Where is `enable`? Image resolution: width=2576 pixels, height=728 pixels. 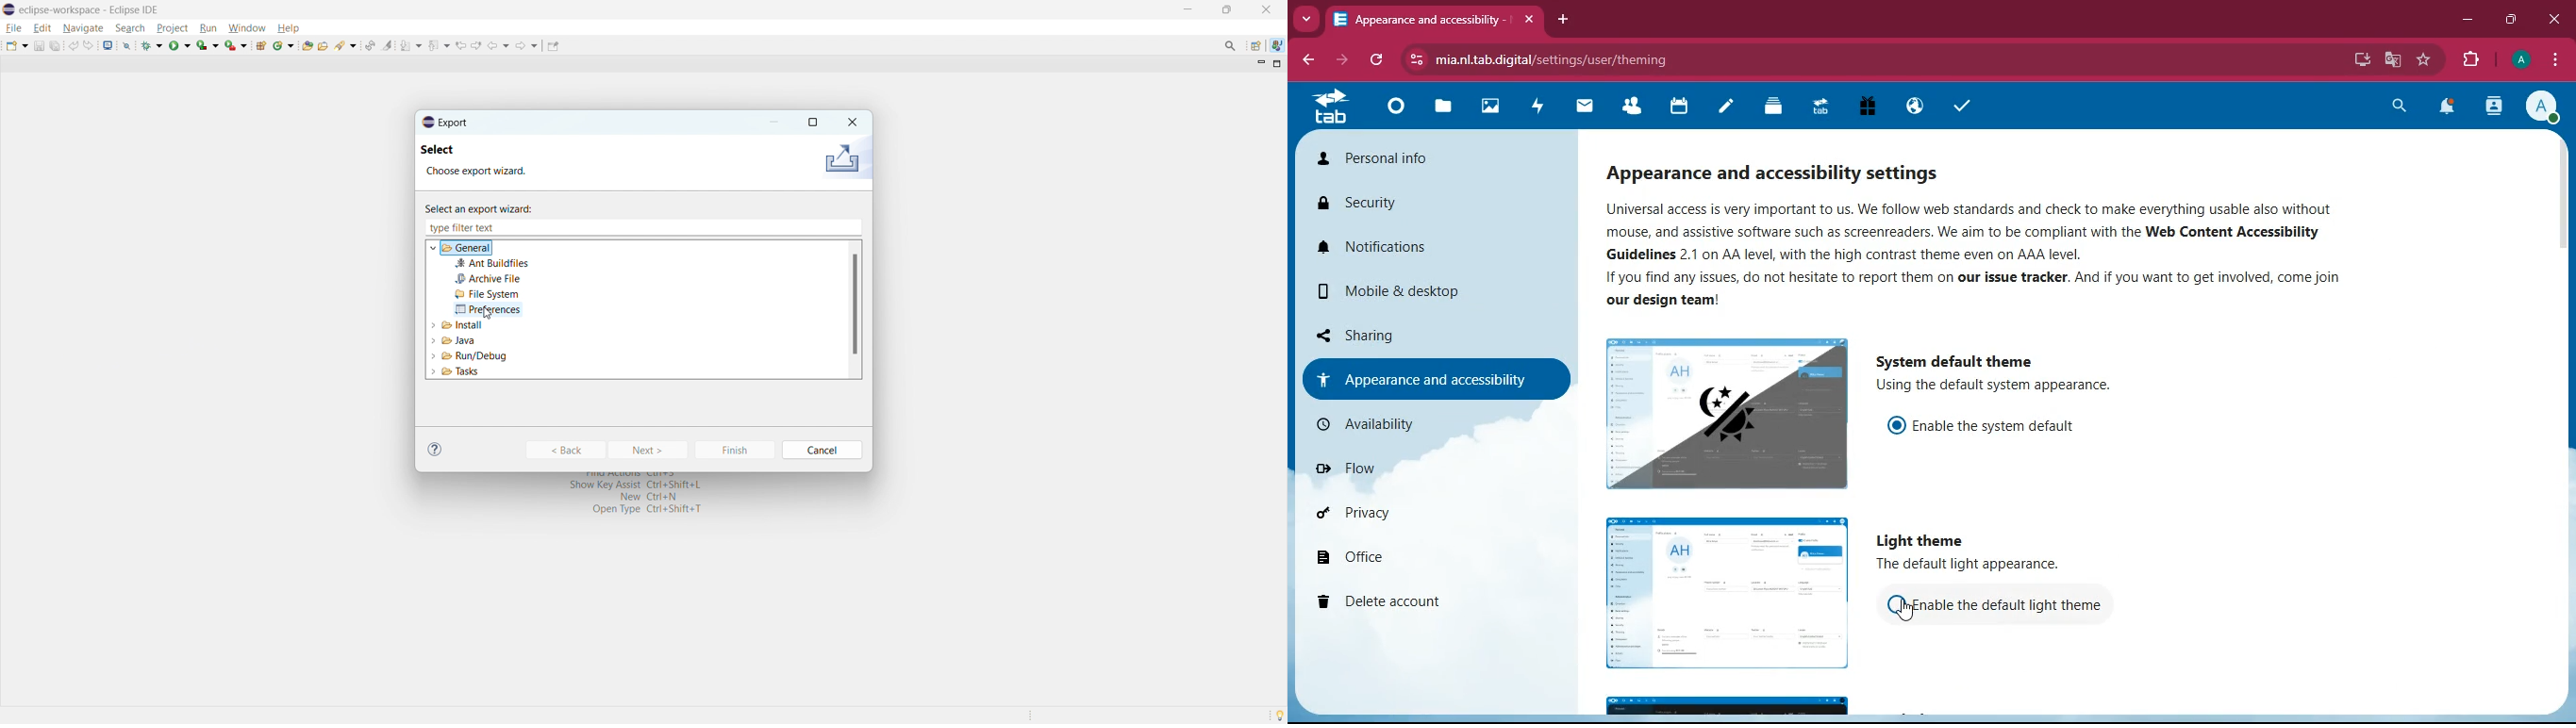
enable is located at coordinates (2003, 428).